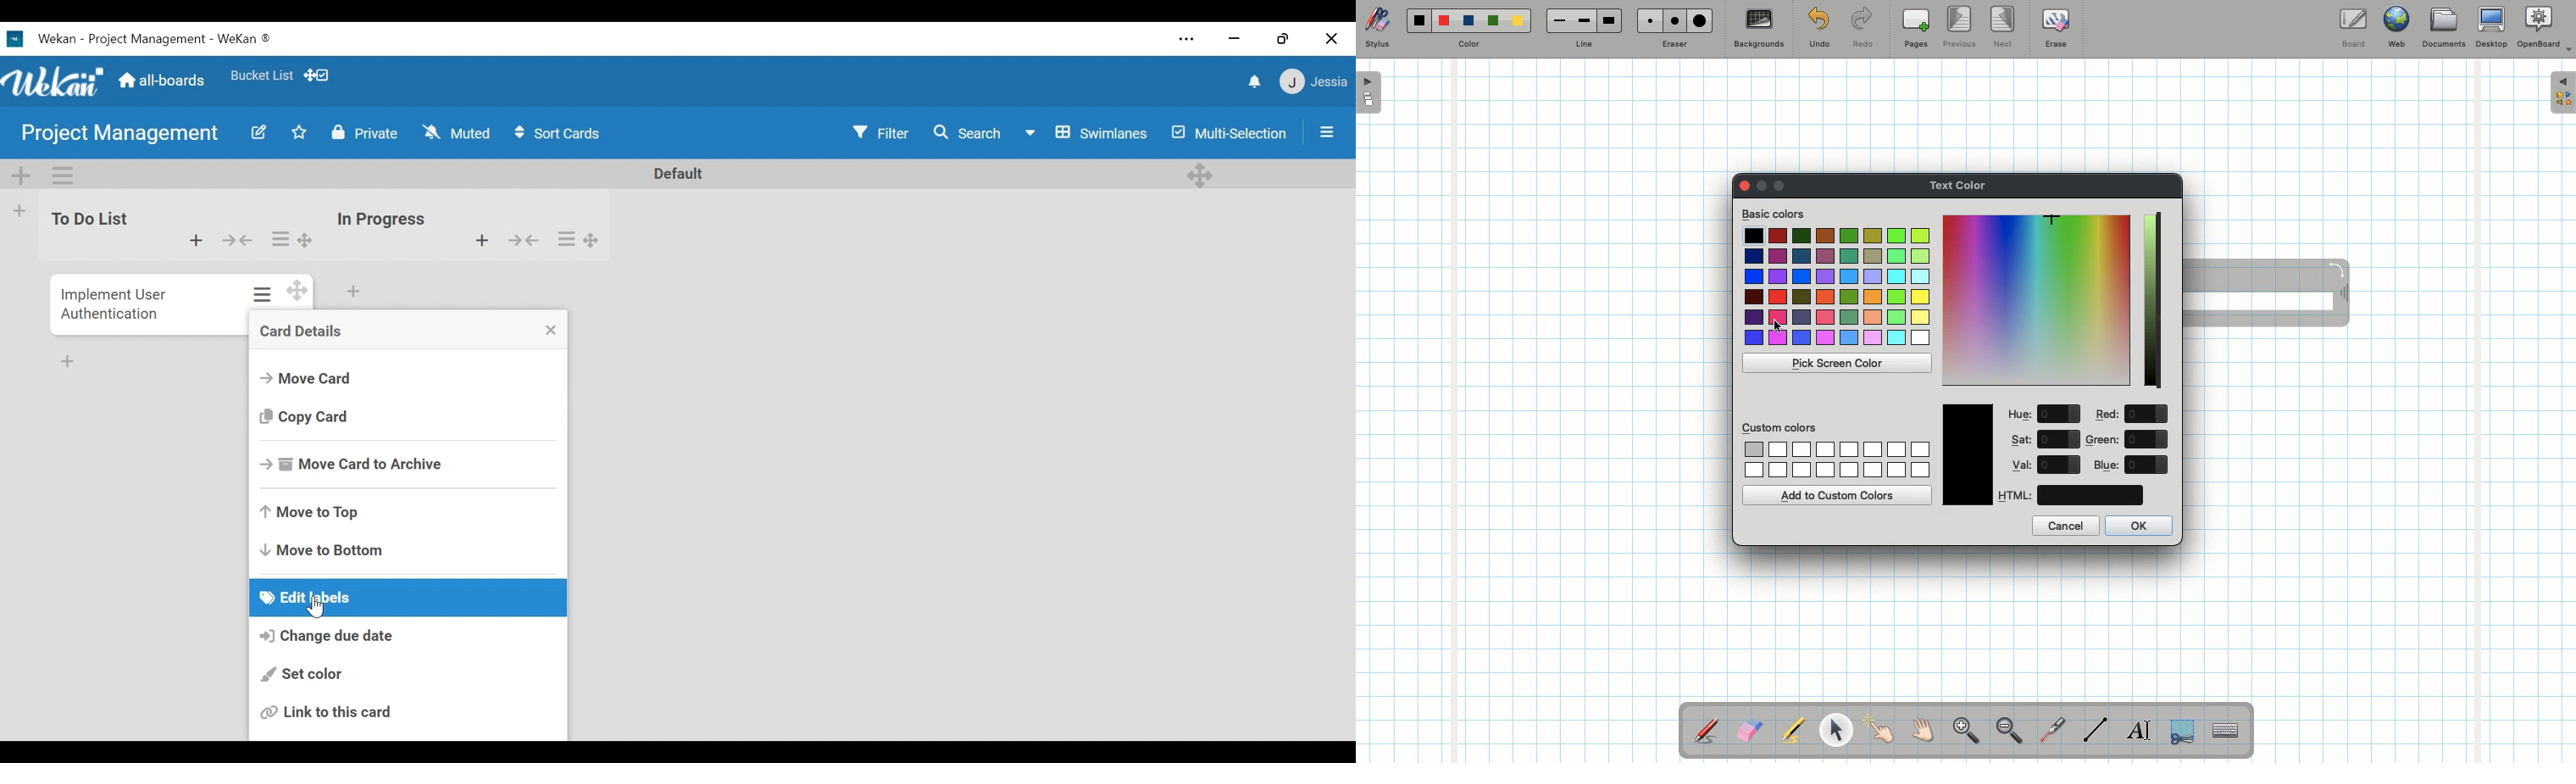  Describe the element at coordinates (1329, 40) in the screenshot. I see `Close` at that location.